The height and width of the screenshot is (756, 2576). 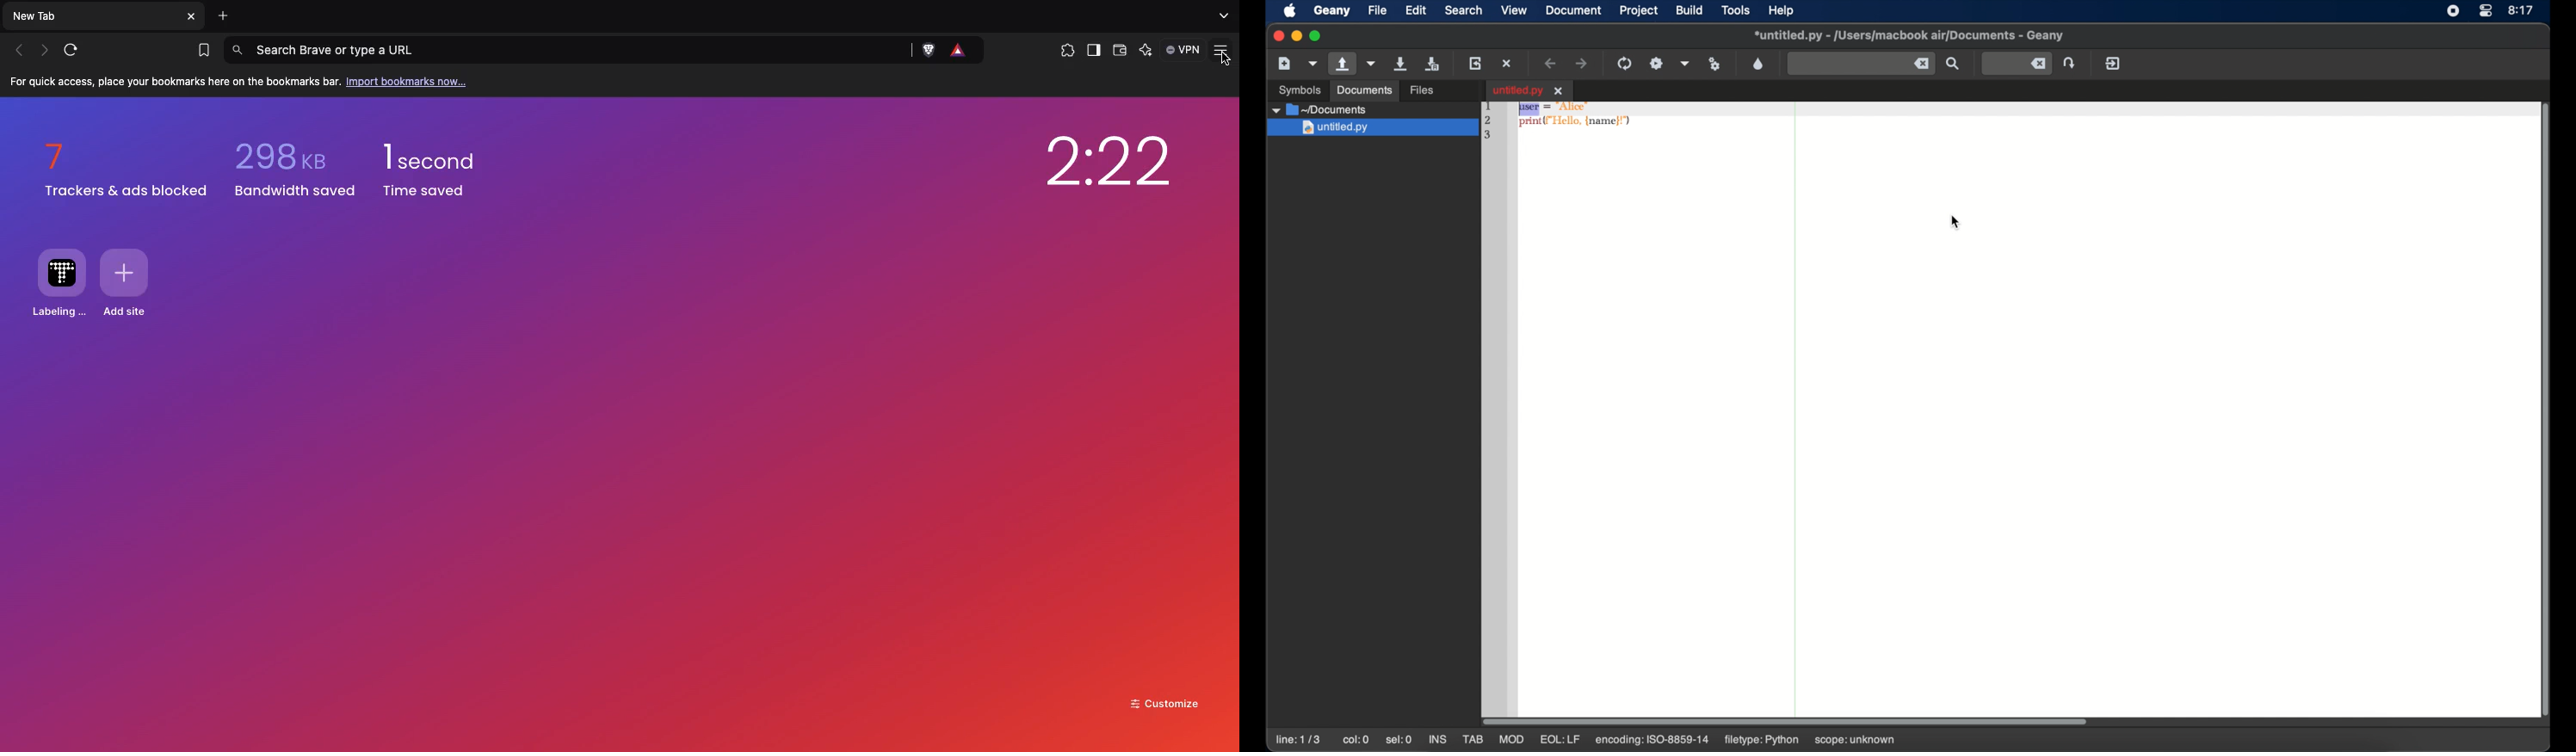 What do you see at coordinates (2486, 11) in the screenshot?
I see `control center` at bounding box center [2486, 11].